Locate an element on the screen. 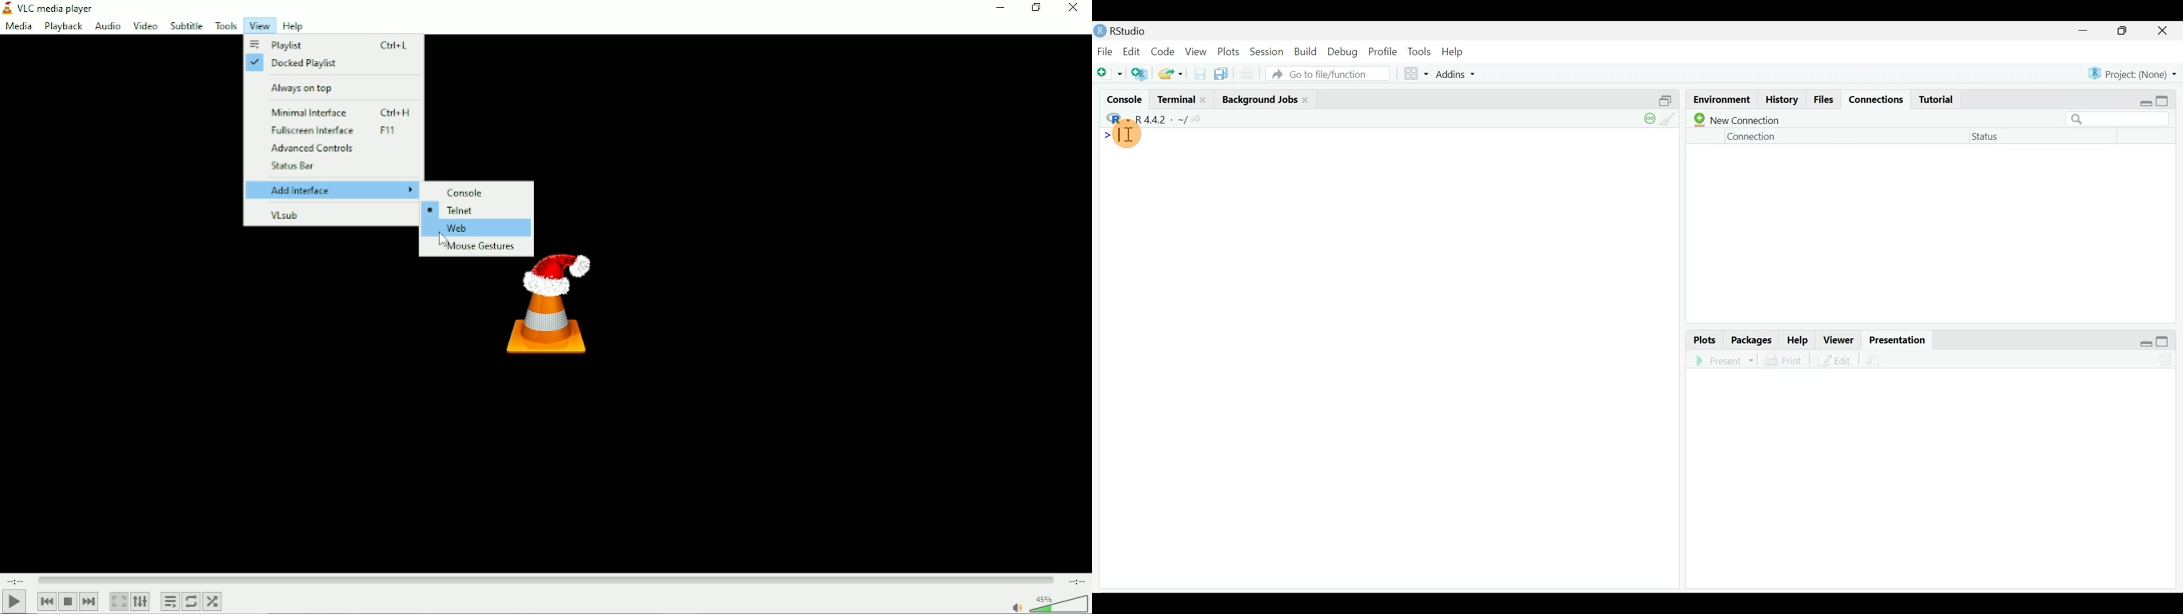 The height and width of the screenshot is (616, 2184). Workspace panes is located at coordinates (1416, 73).